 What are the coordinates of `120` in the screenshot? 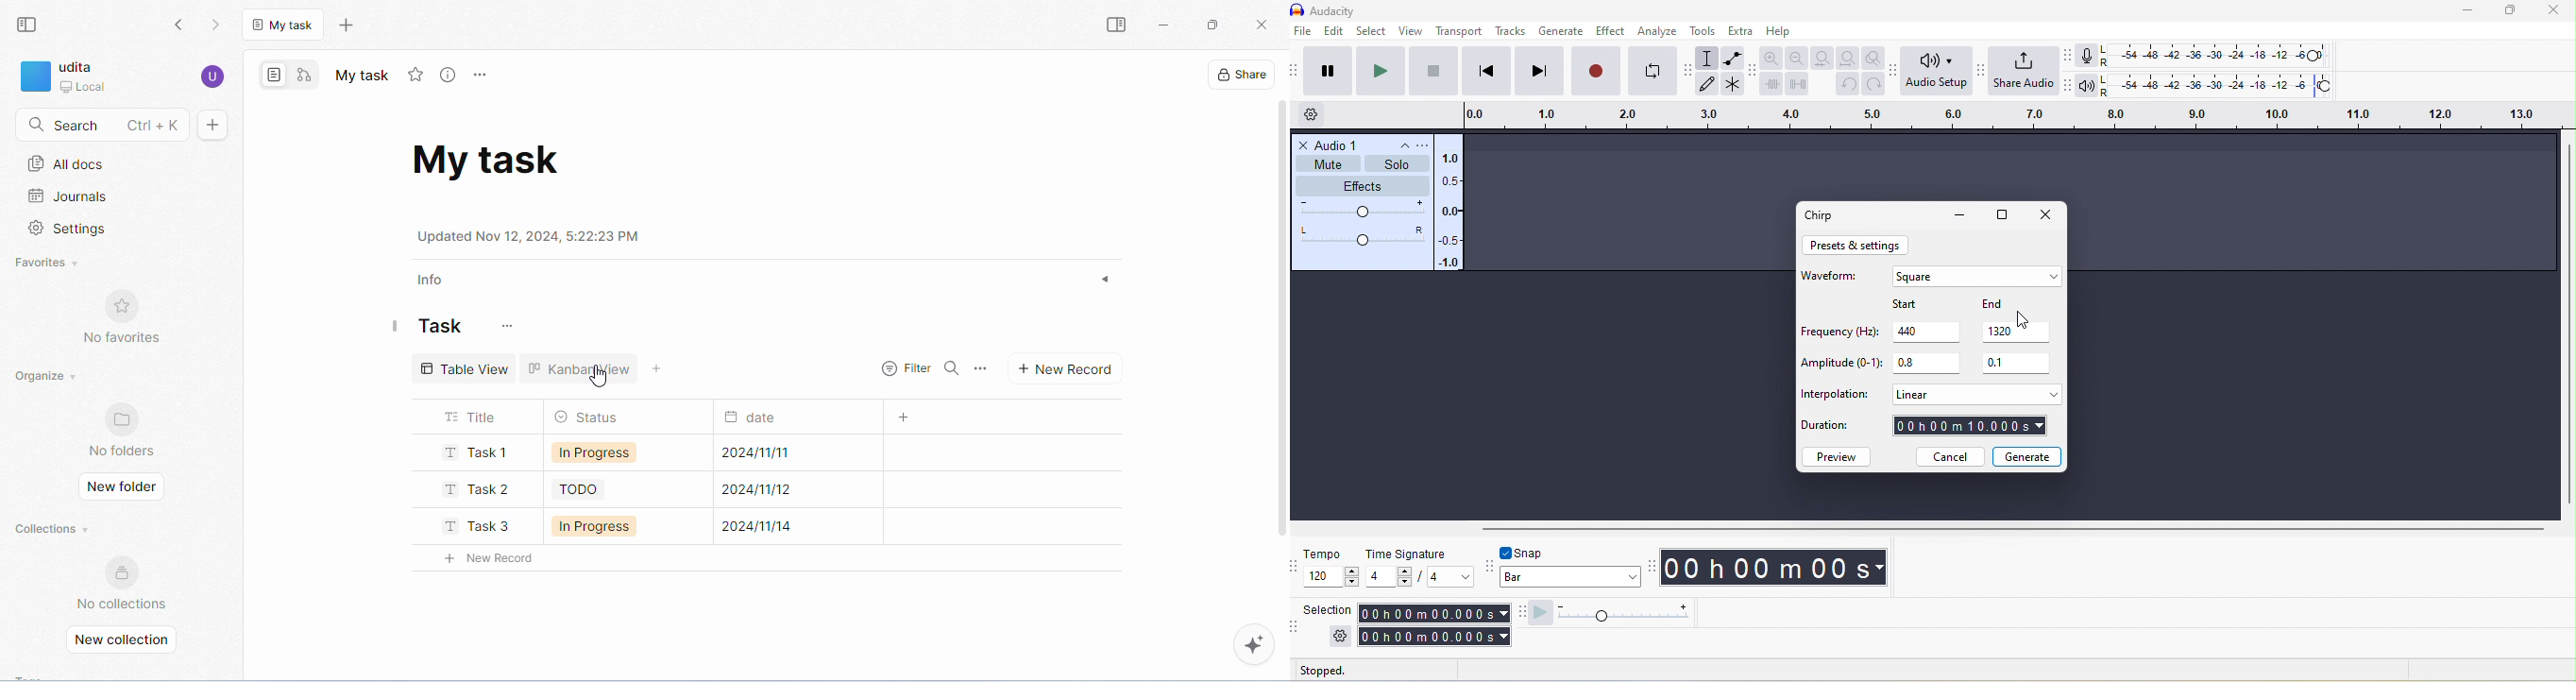 It's located at (1332, 577).